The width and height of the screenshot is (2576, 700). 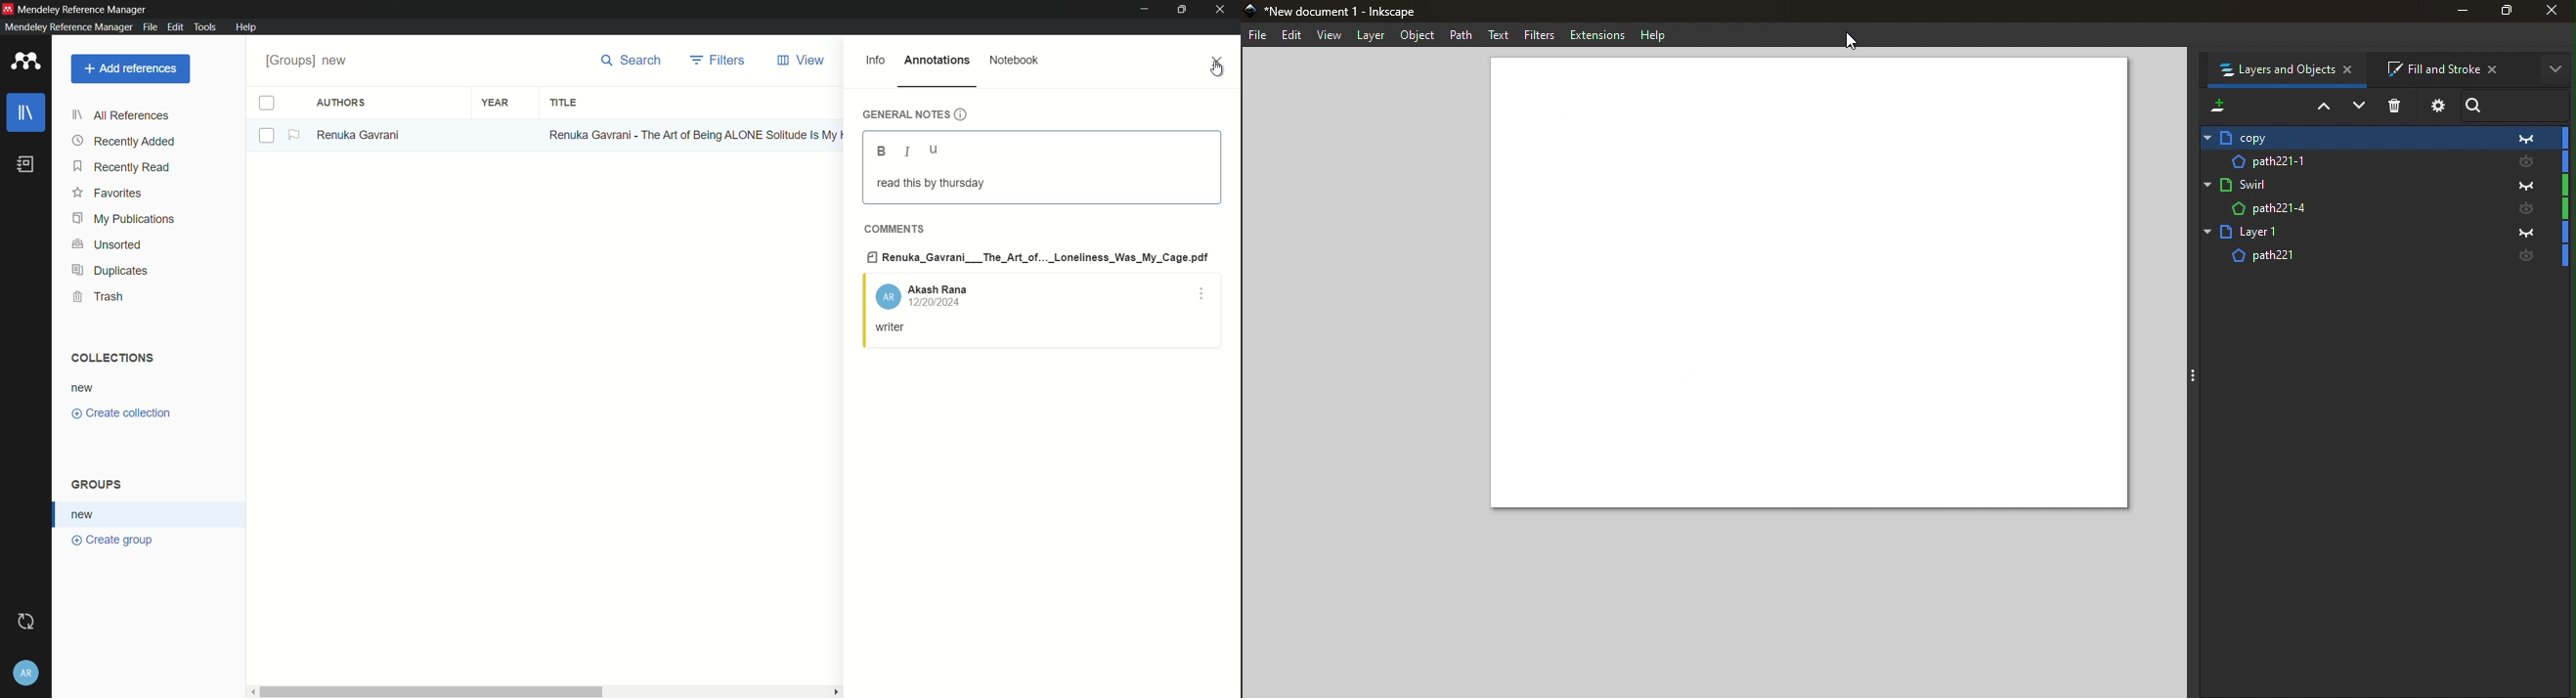 I want to click on authors, so click(x=343, y=103).